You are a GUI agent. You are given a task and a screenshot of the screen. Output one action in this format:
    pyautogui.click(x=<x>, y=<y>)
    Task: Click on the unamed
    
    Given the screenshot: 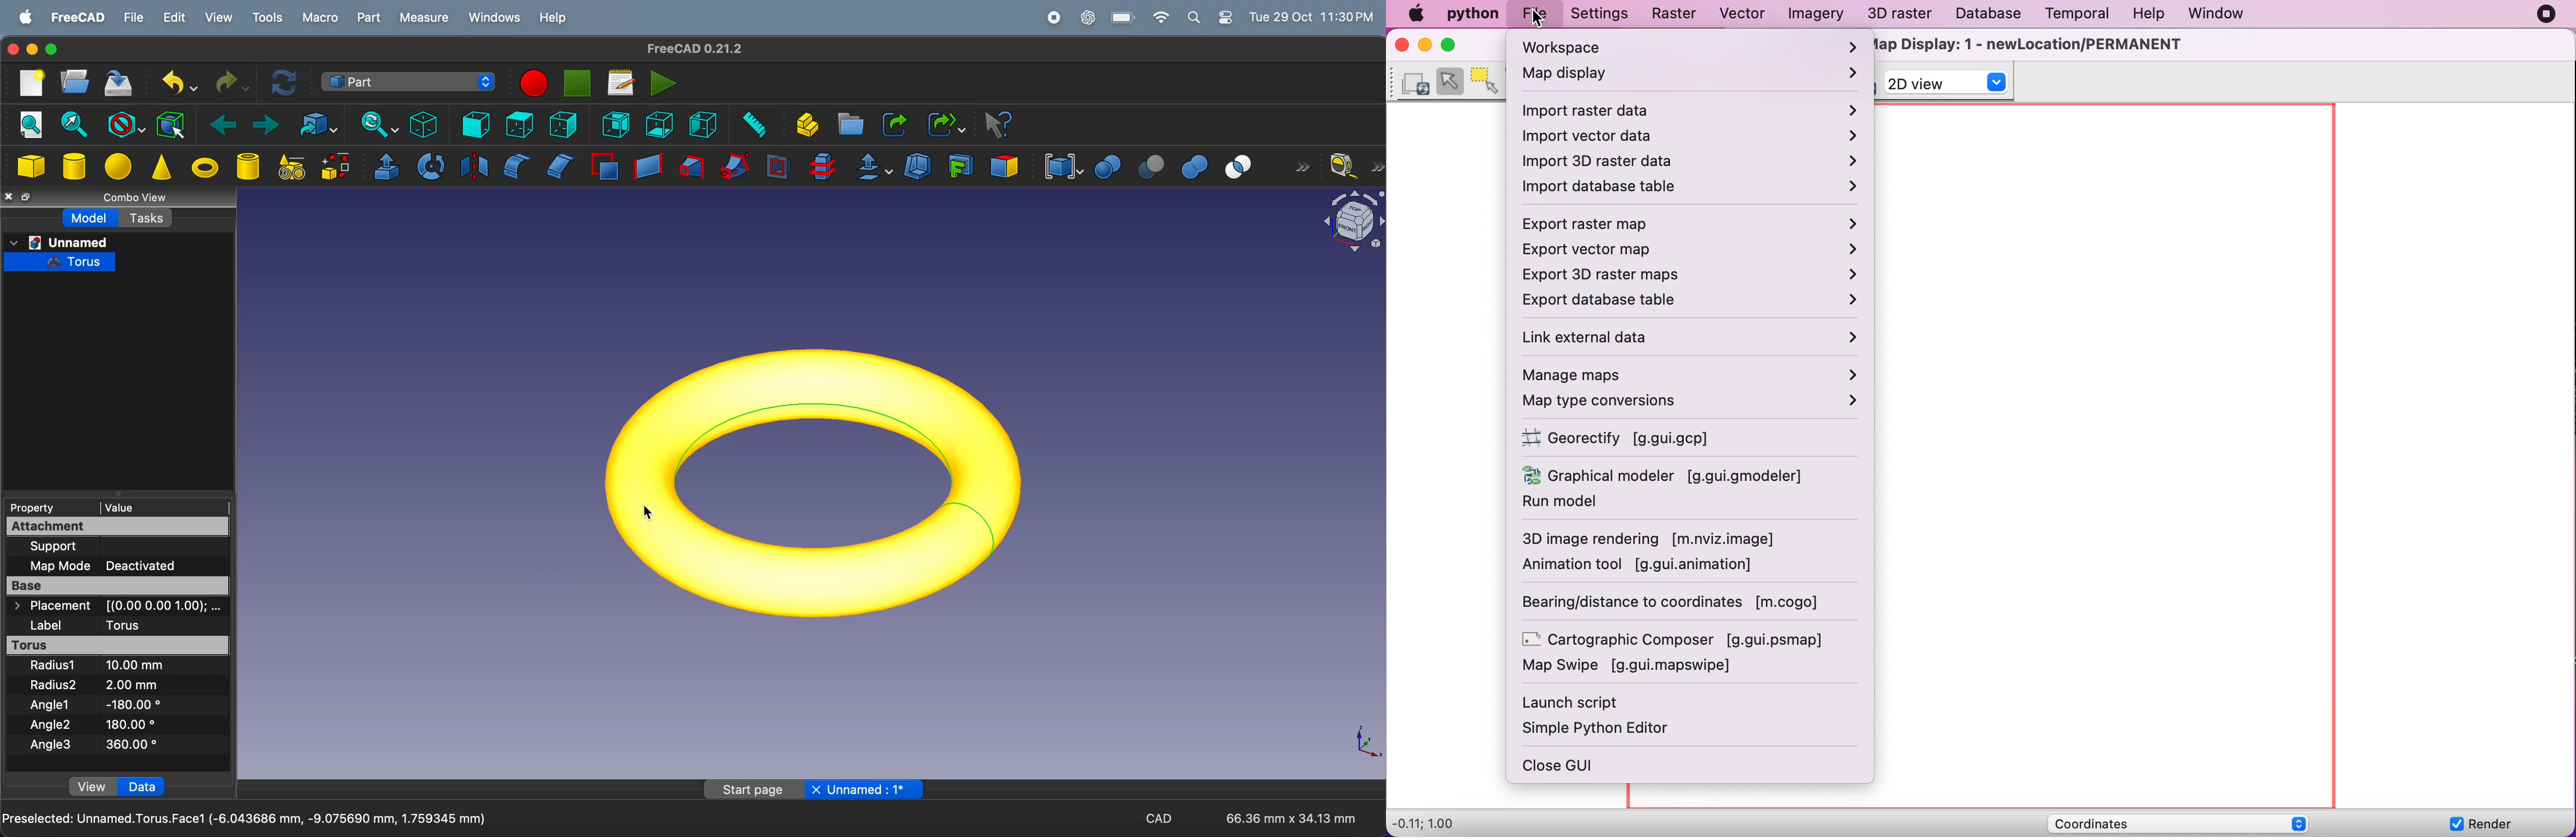 What is the action you would take?
    pyautogui.click(x=59, y=243)
    